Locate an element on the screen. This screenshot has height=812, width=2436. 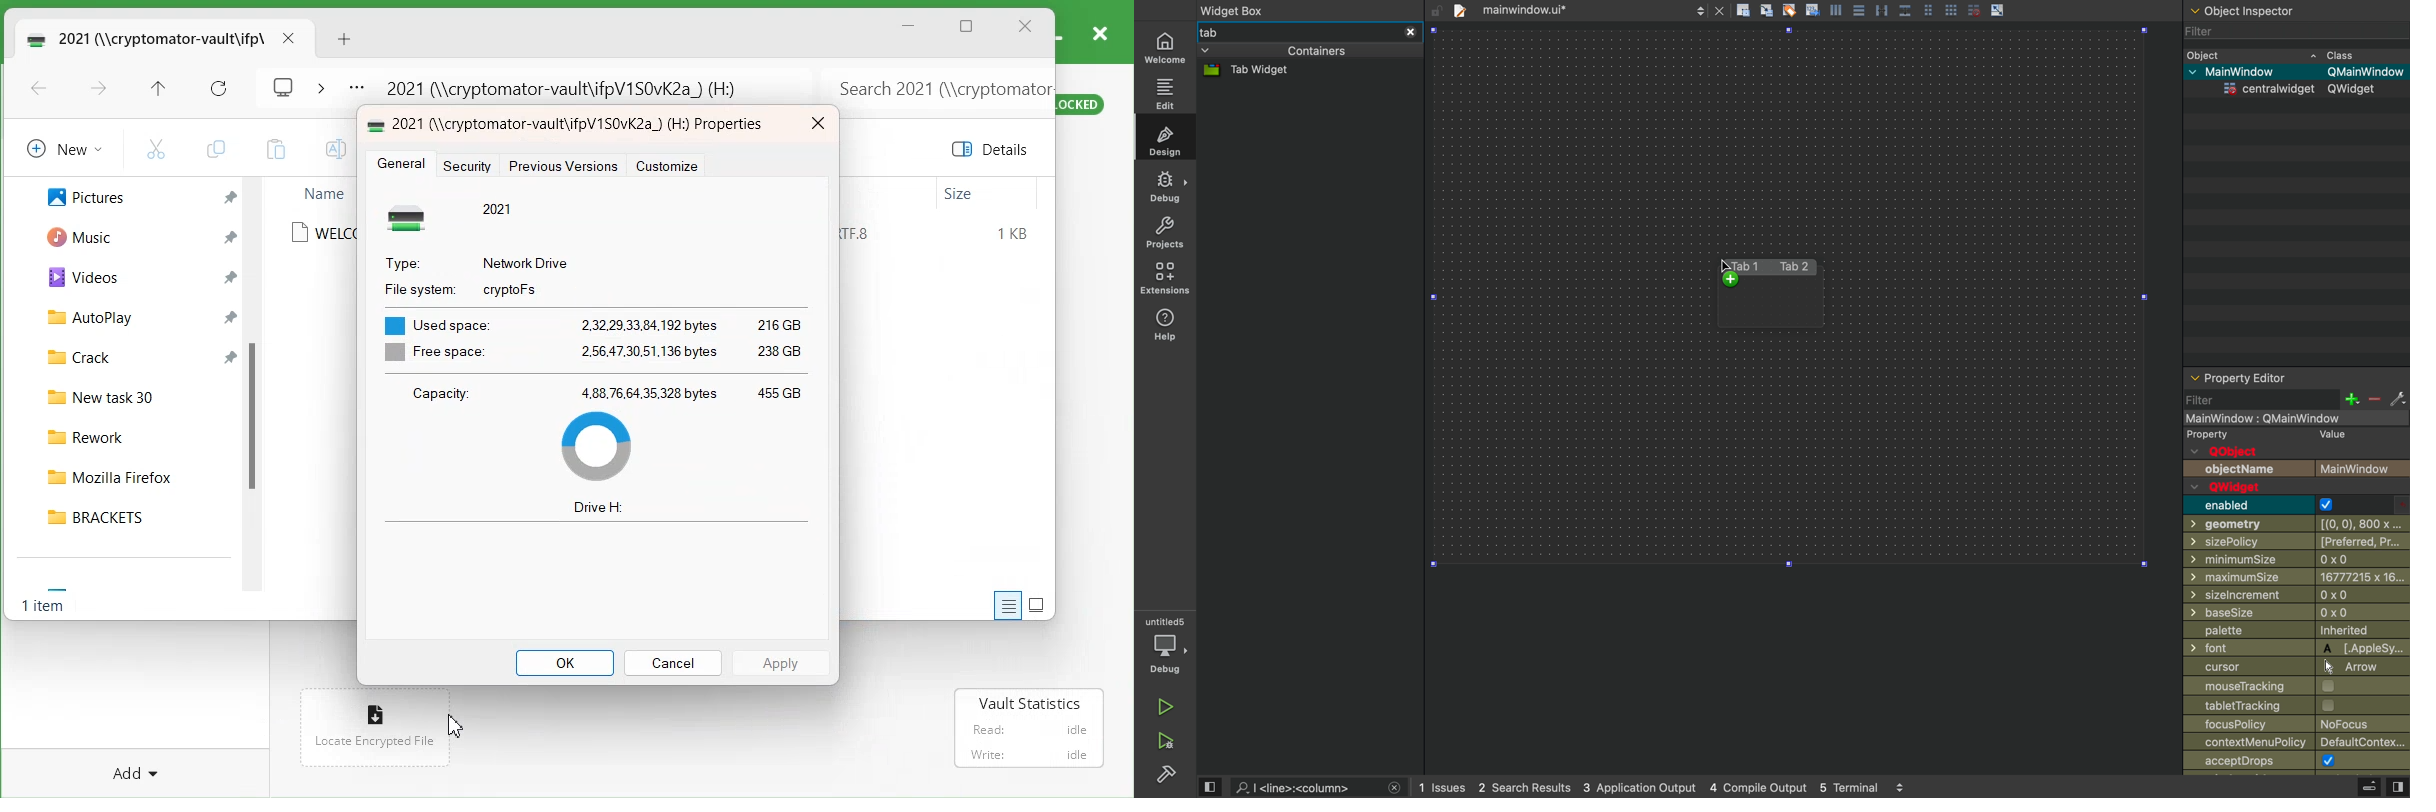
Close is located at coordinates (817, 124).